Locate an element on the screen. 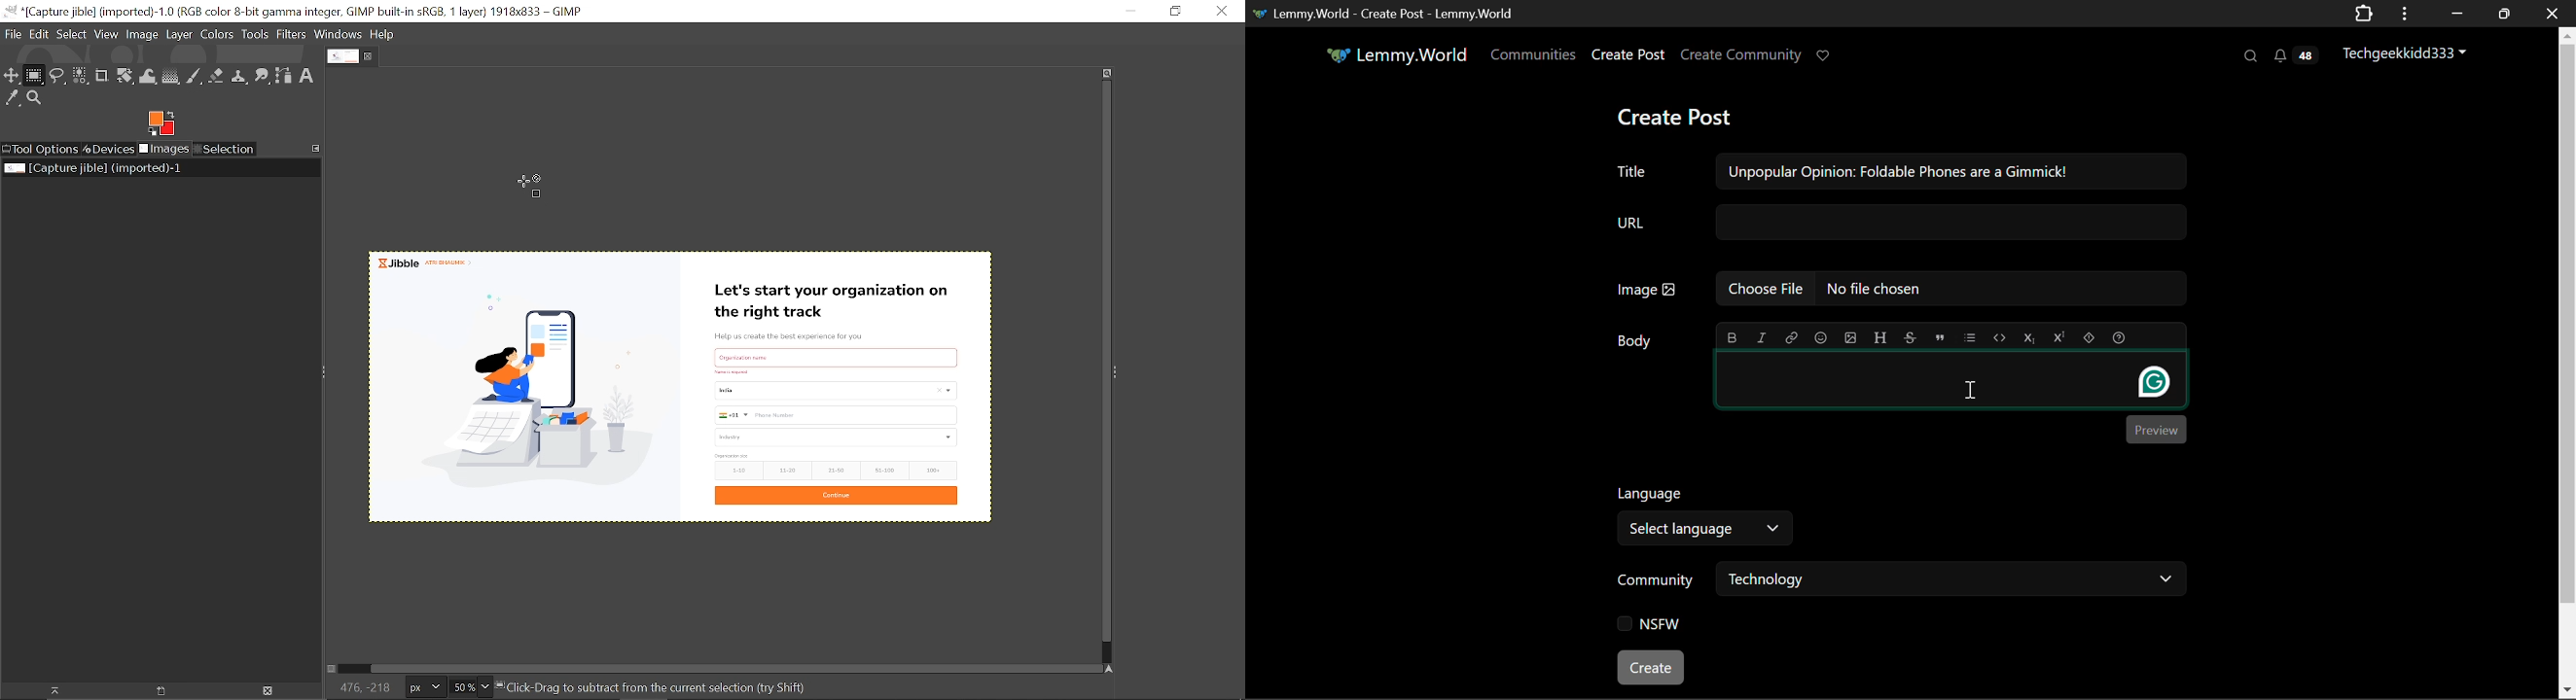  Zoom options is located at coordinates (487, 687).